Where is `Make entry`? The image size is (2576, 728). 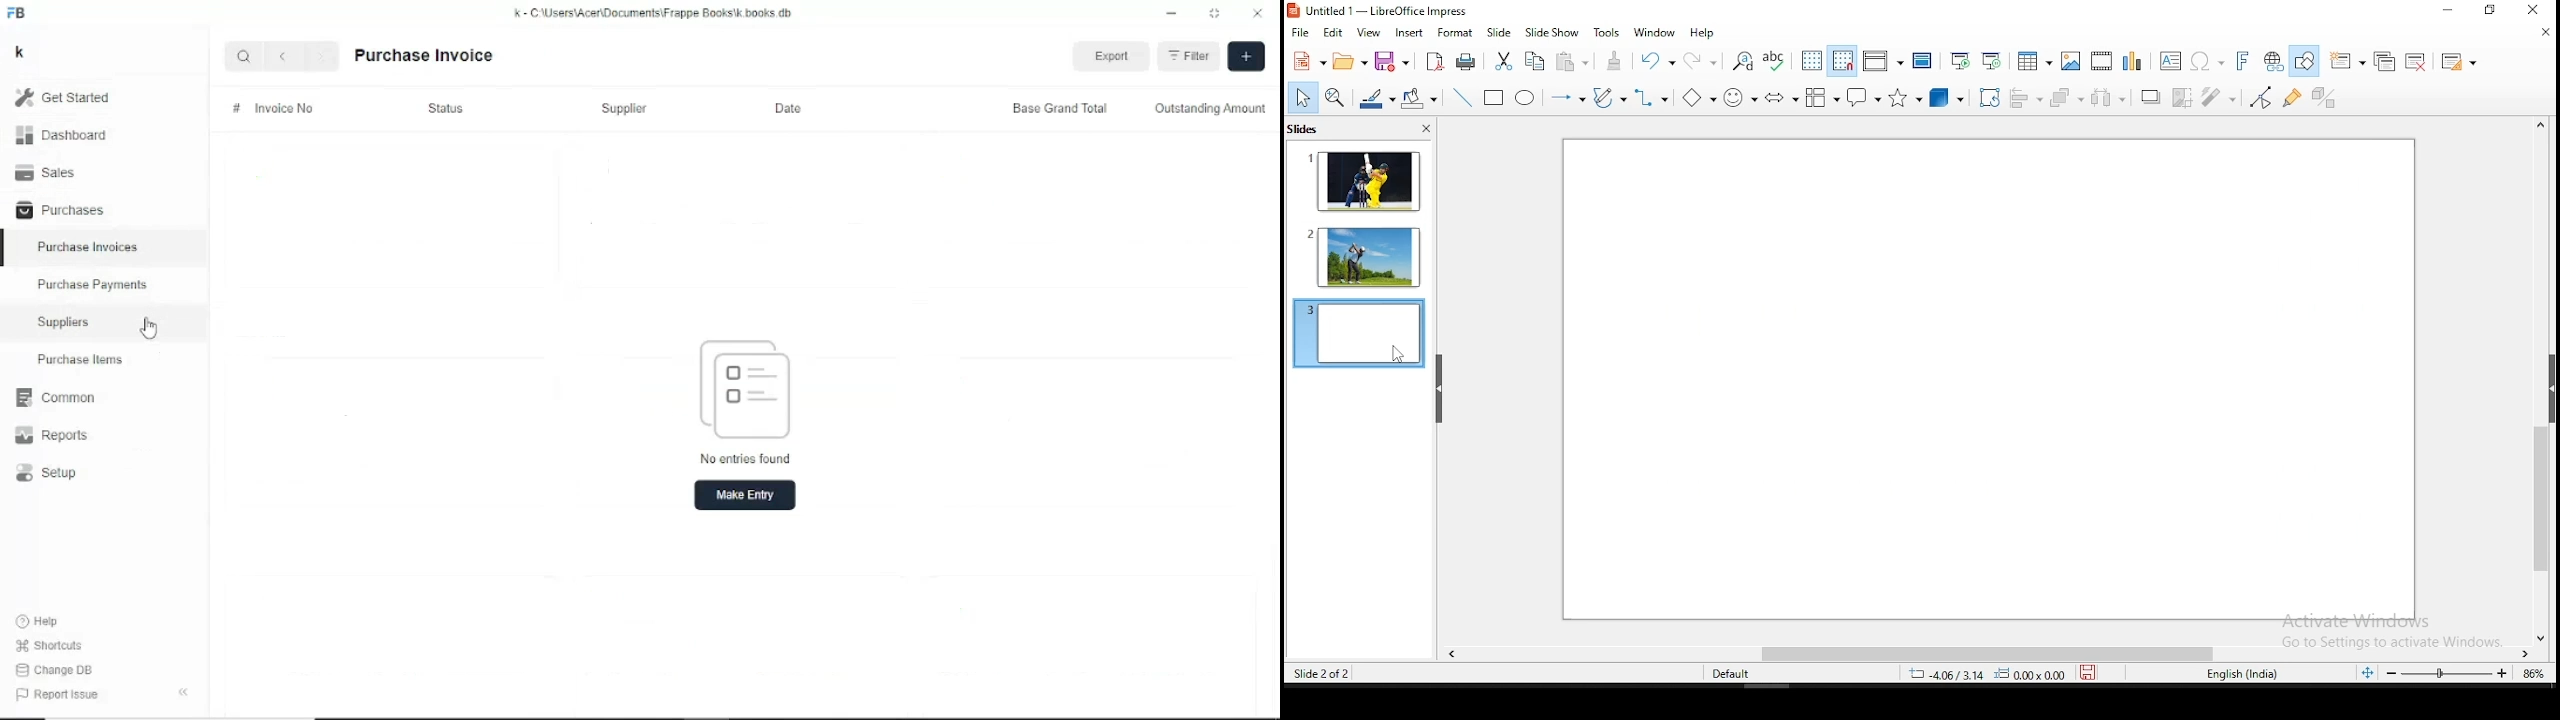
Make entry is located at coordinates (746, 495).